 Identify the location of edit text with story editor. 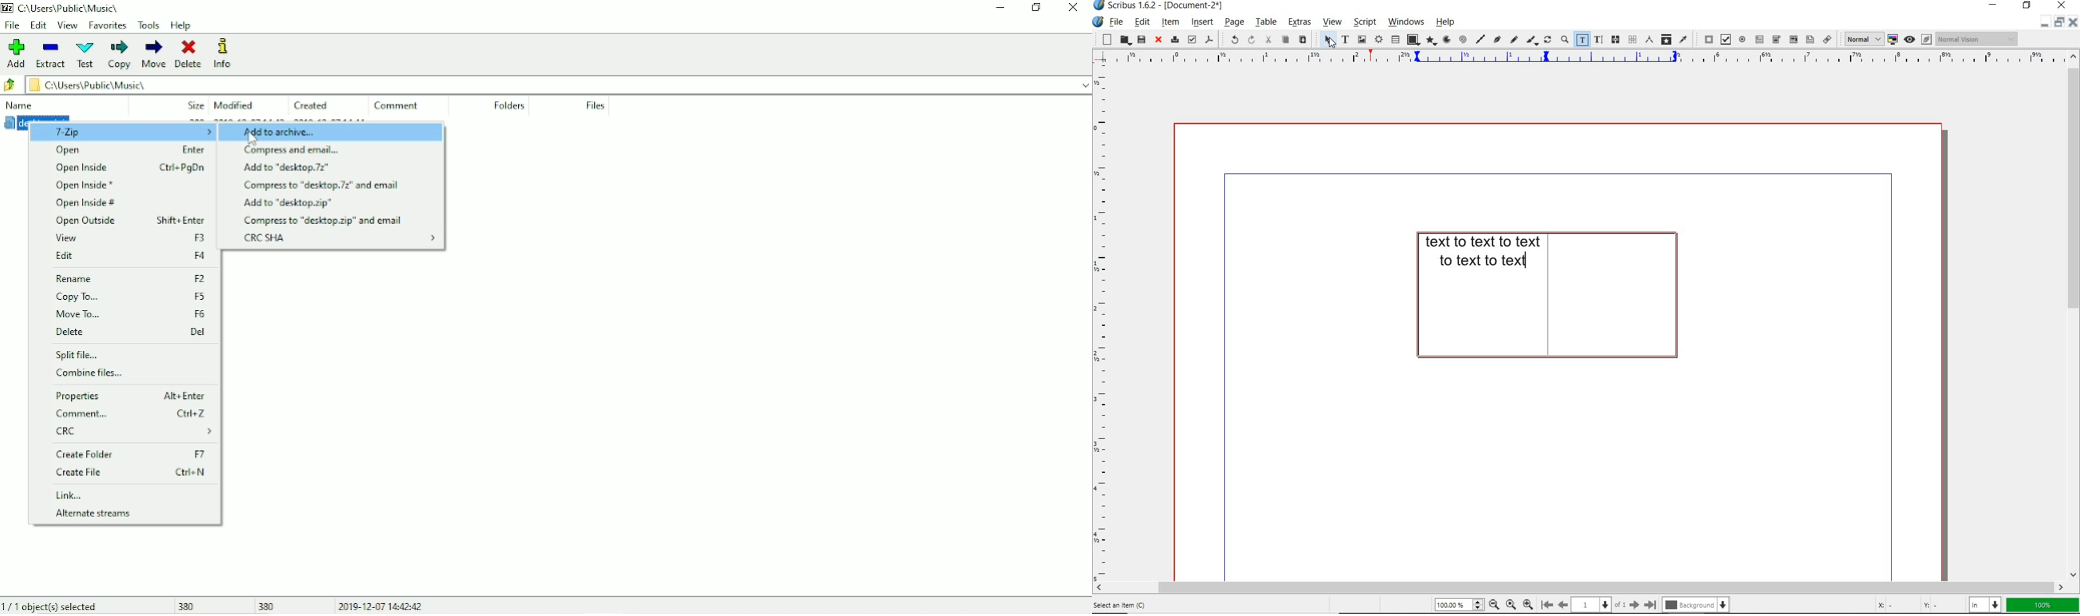
(1598, 40).